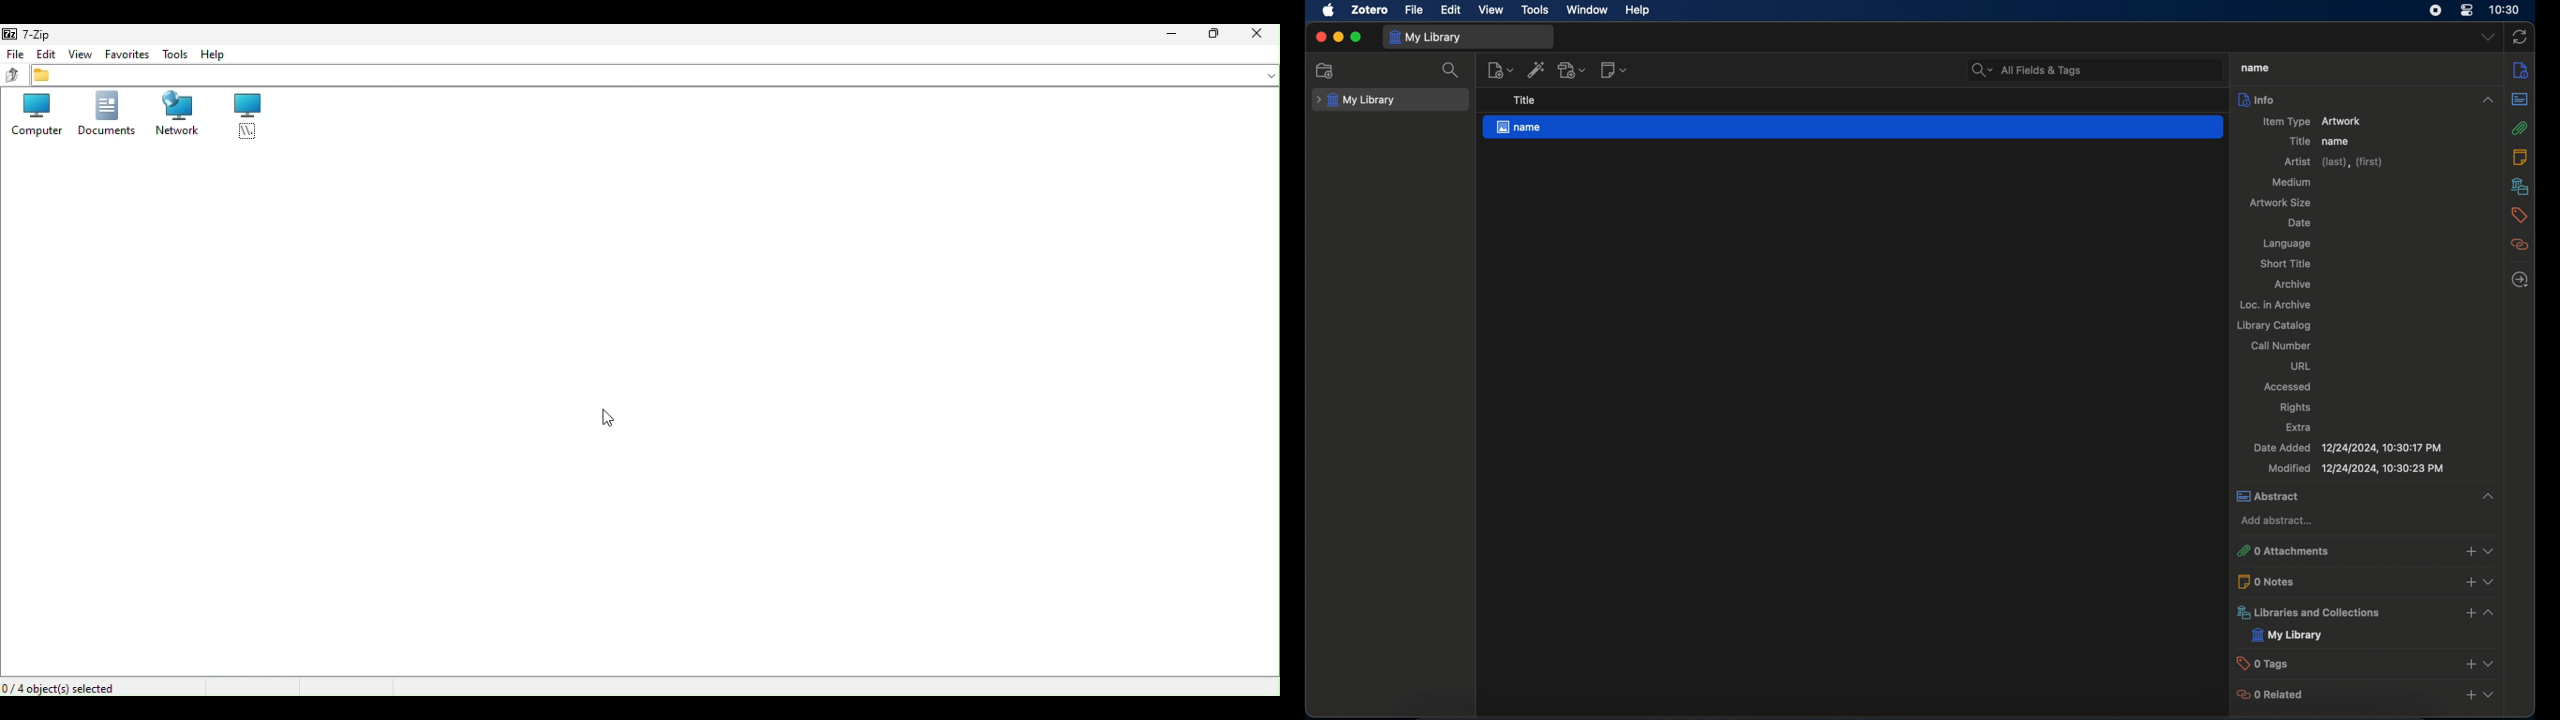  What do you see at coordinates (2279, 581) in the screenshot?
I see `0 notes` at bounding box center [2279, 581].